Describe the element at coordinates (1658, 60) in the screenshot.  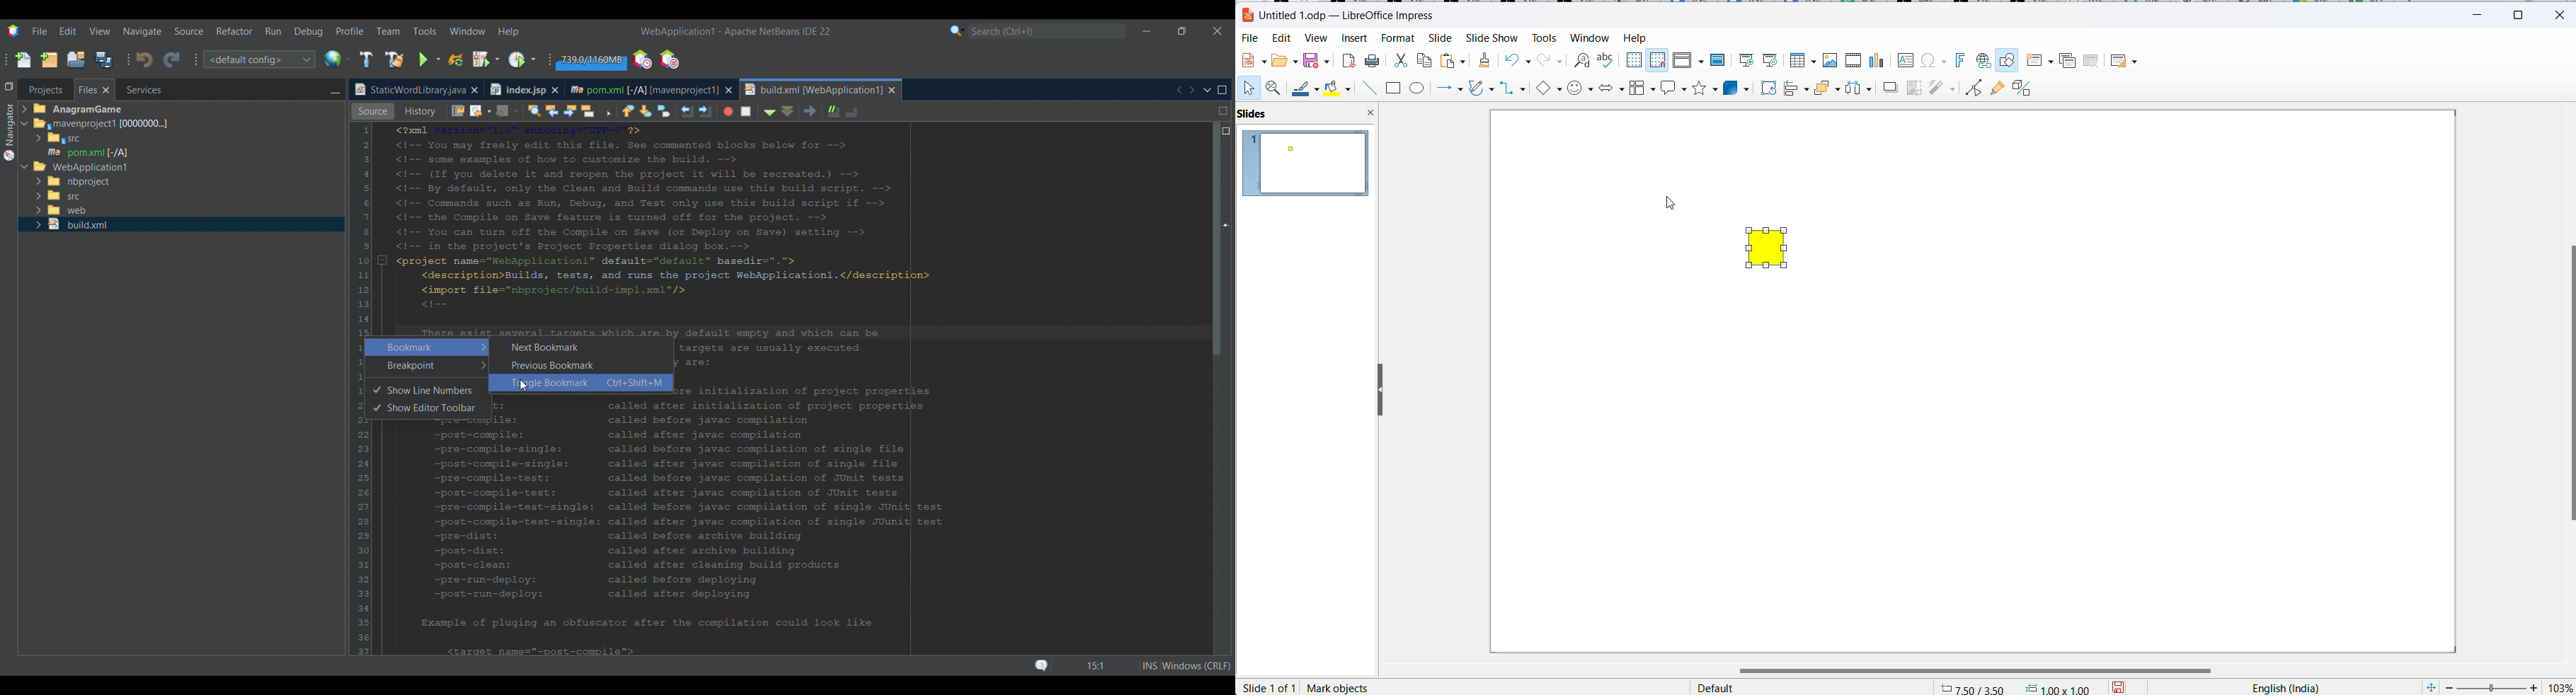
I see `Snap to grid` at that location.